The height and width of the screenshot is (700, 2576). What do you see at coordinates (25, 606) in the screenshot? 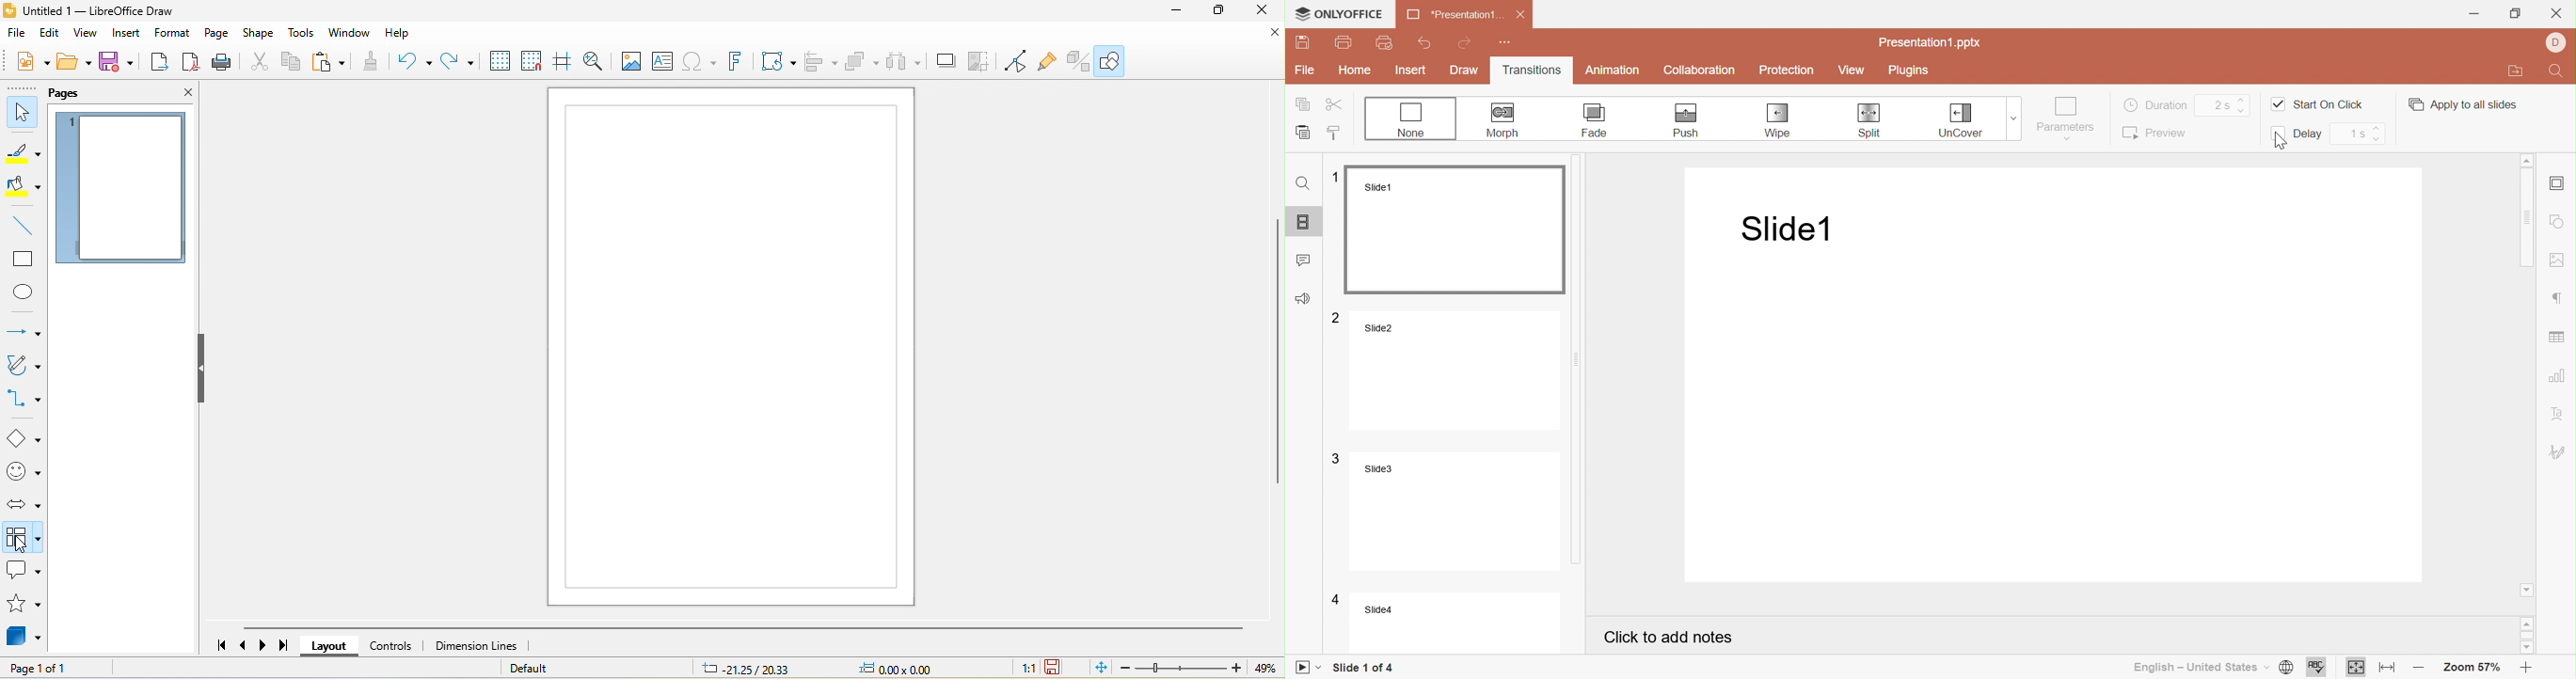
I see `star and banners` at bounding box center [25, 606].